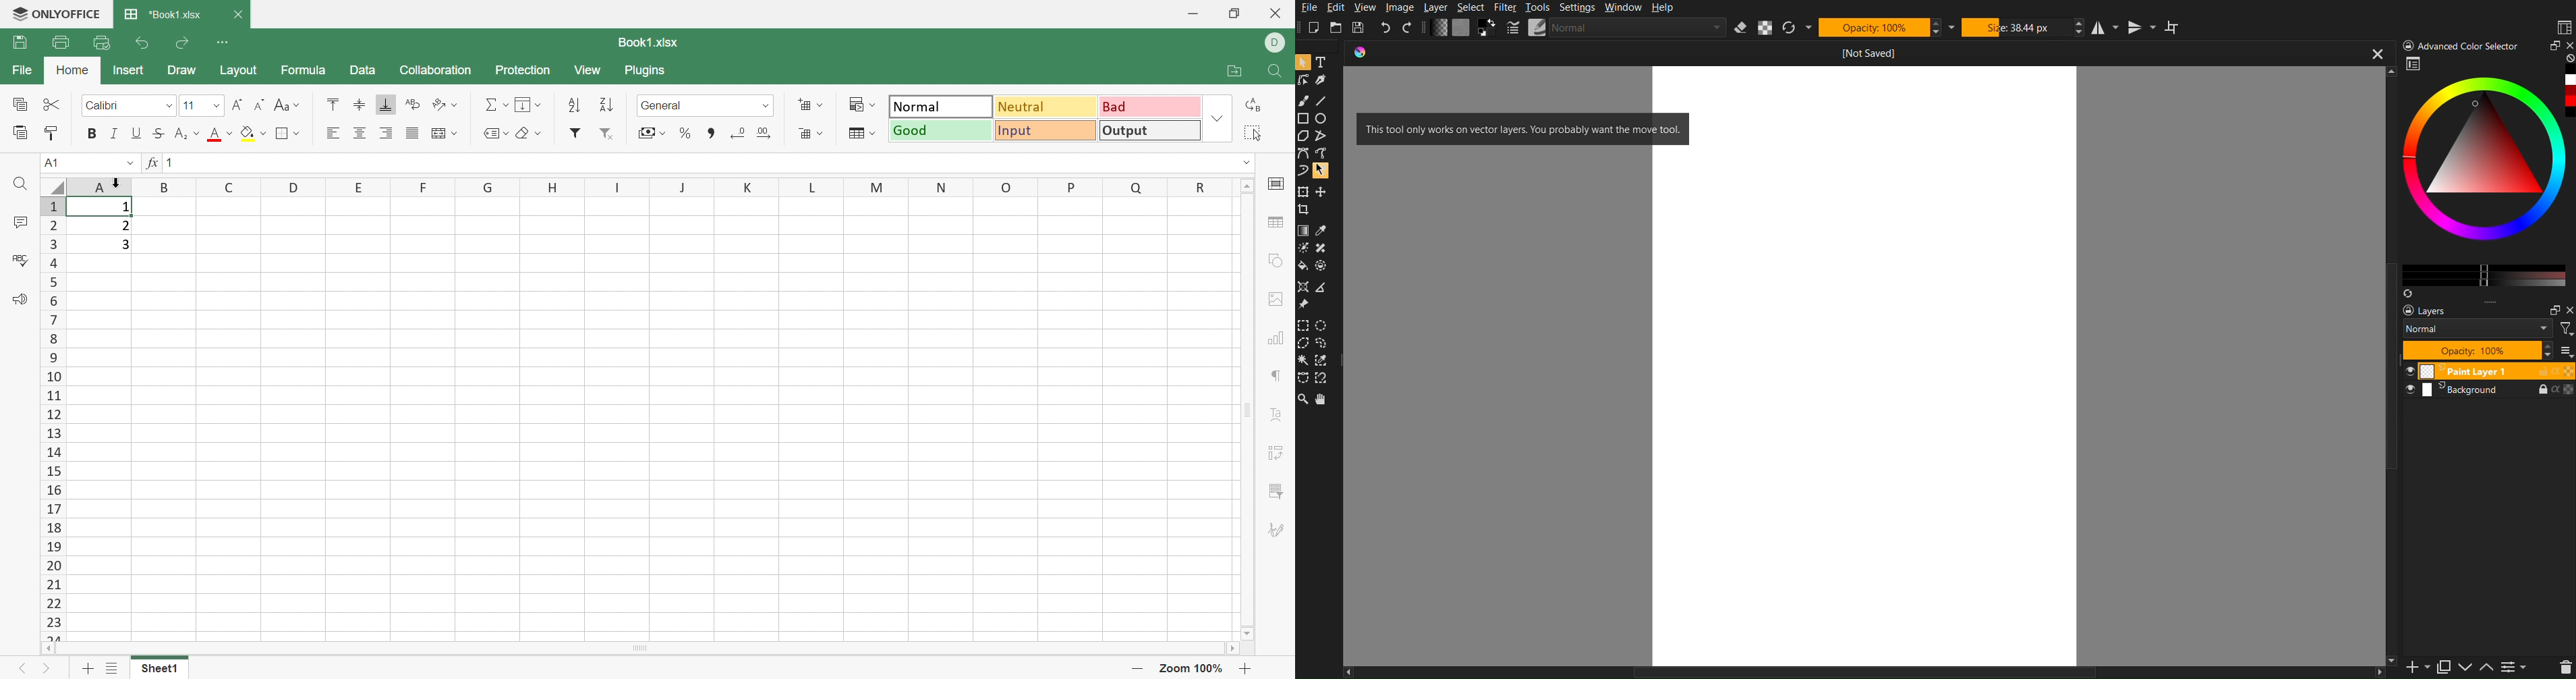 Image resolution: width=2576 pixels, height=700 pixels. Describe the element at coordinates (860, 133) in the screenshot. I see `Format as table template` at that location.